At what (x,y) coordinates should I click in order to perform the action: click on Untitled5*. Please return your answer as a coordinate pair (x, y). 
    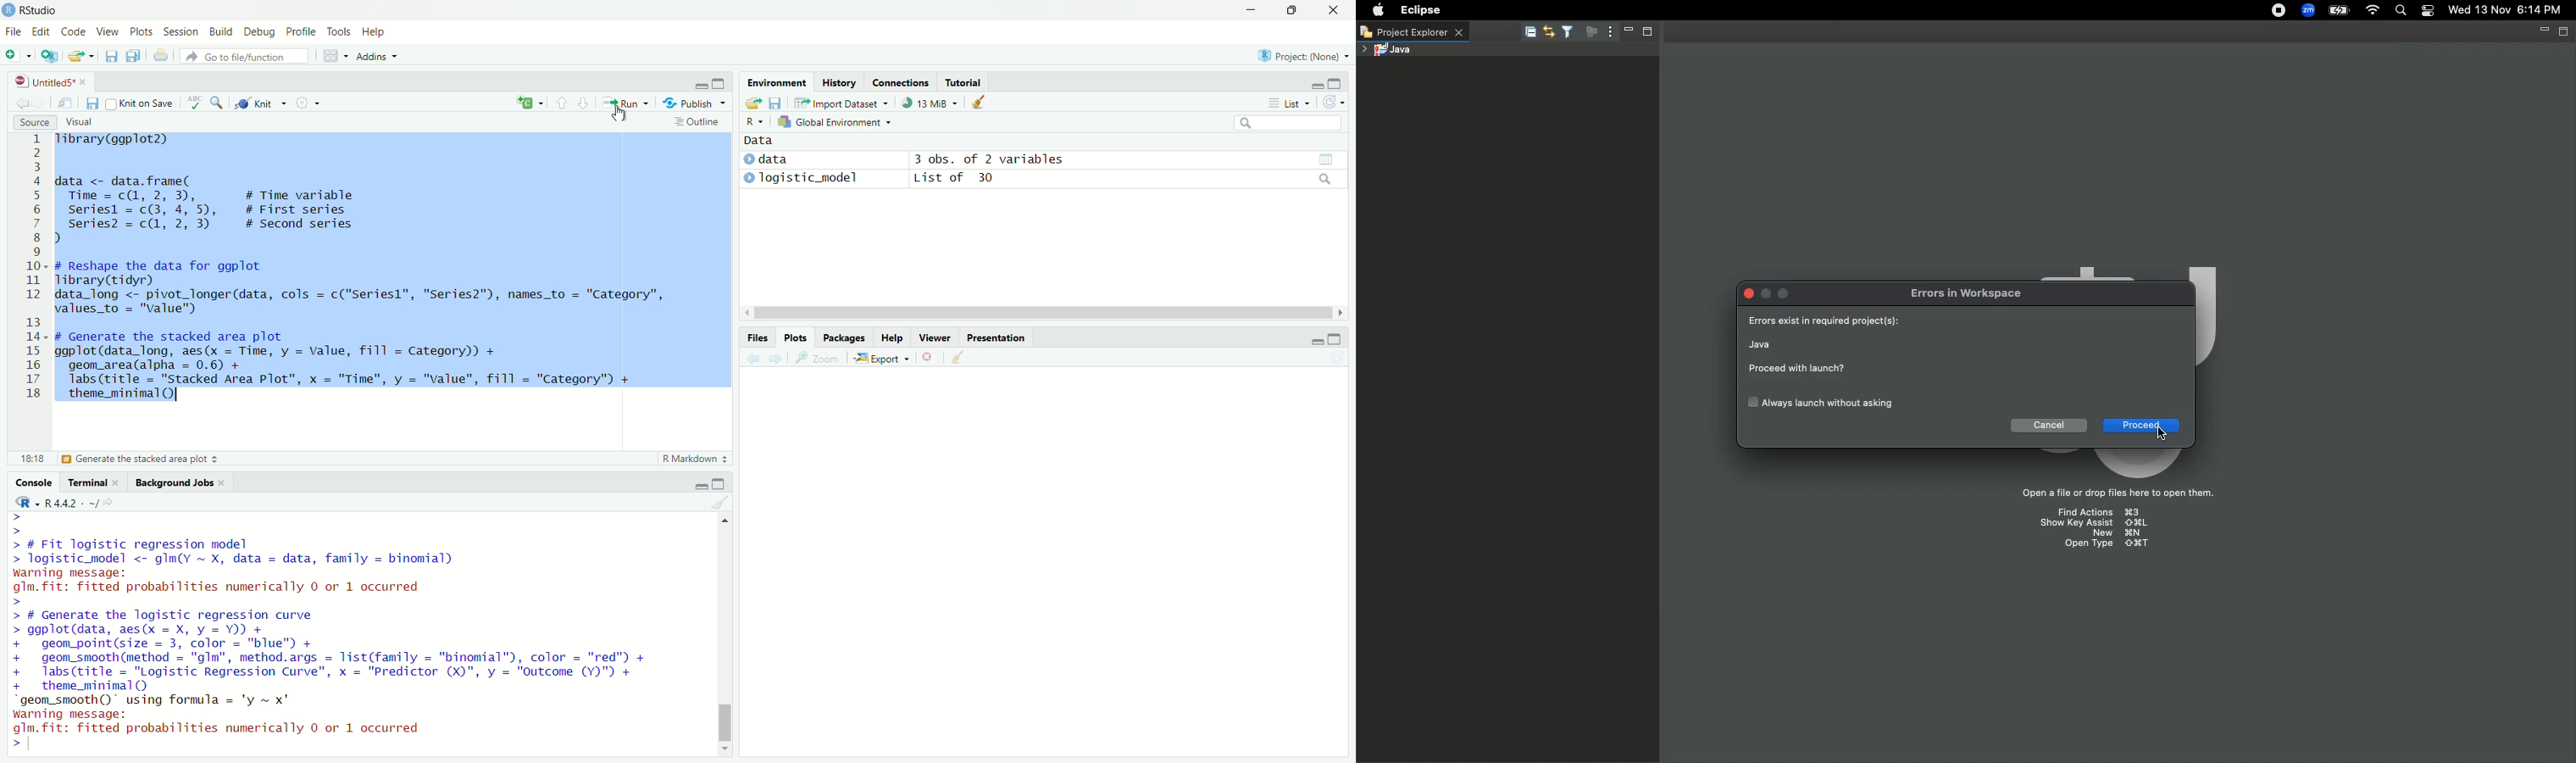
    Looking at the image, I should click on (41, 81).